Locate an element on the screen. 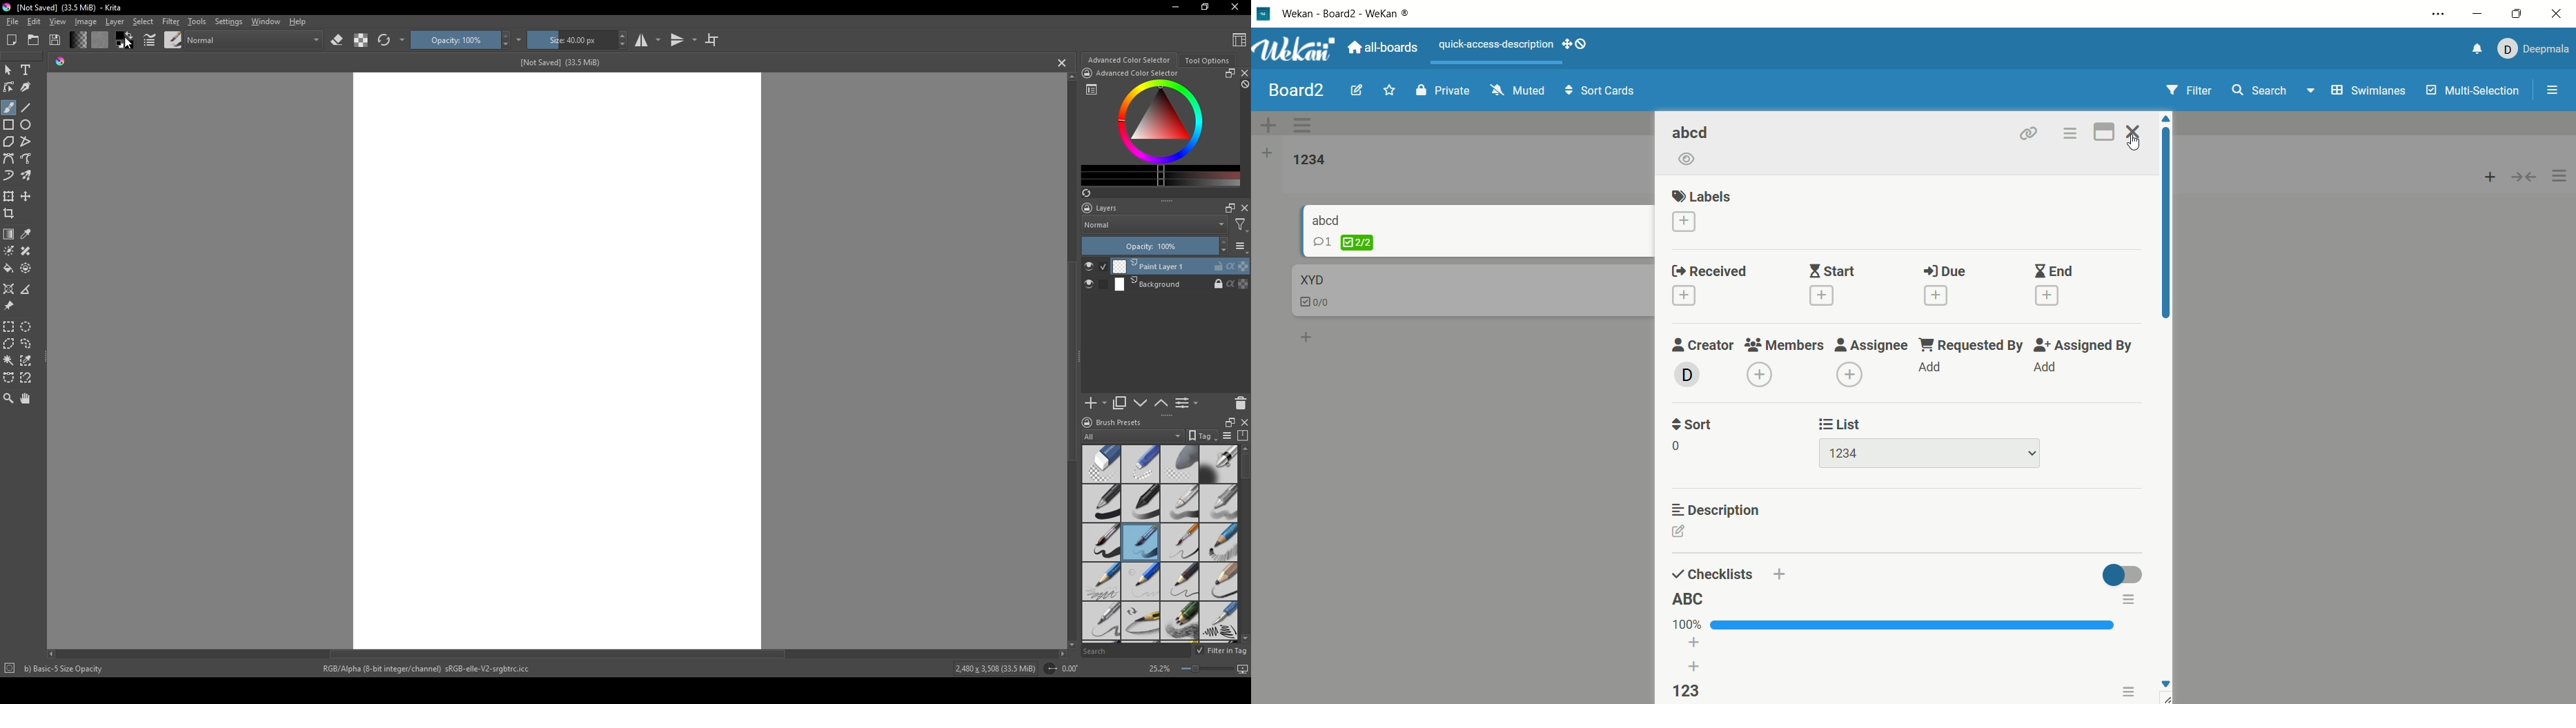 The width and height of the screenshot is (2576, 728). check button is located at coordinates (1096, 284).